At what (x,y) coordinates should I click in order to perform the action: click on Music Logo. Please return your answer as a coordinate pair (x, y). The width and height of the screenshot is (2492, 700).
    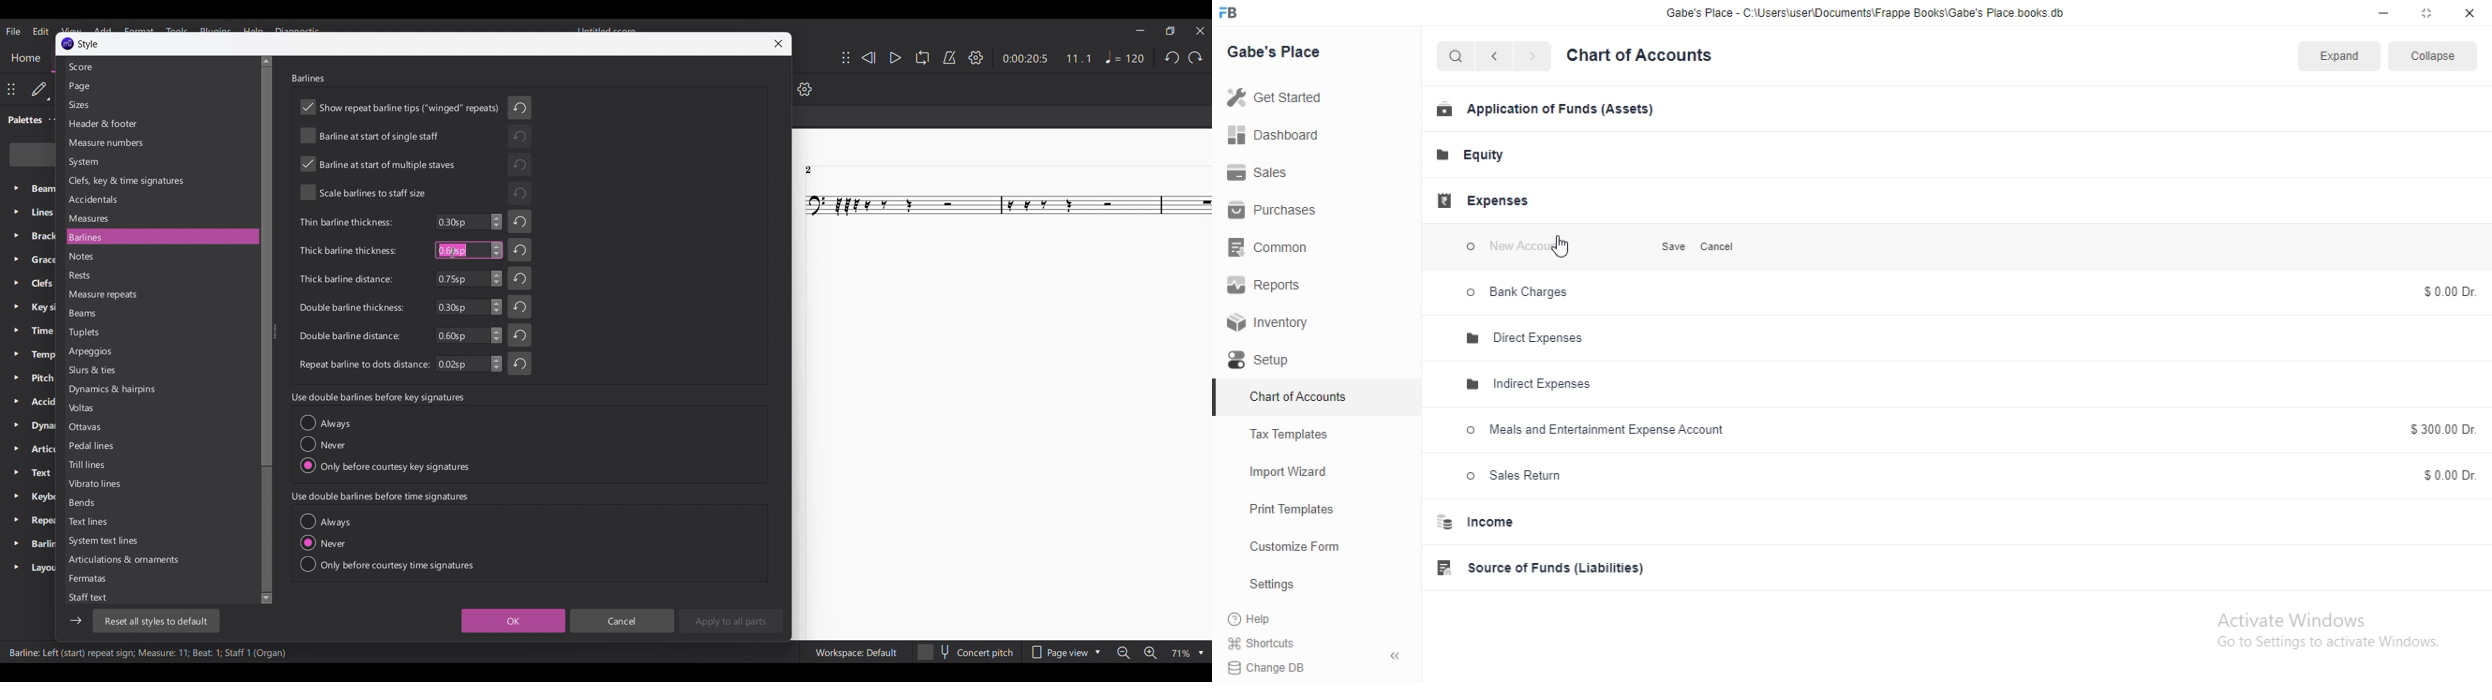
    Looking at the image, I should click on (68, 43).